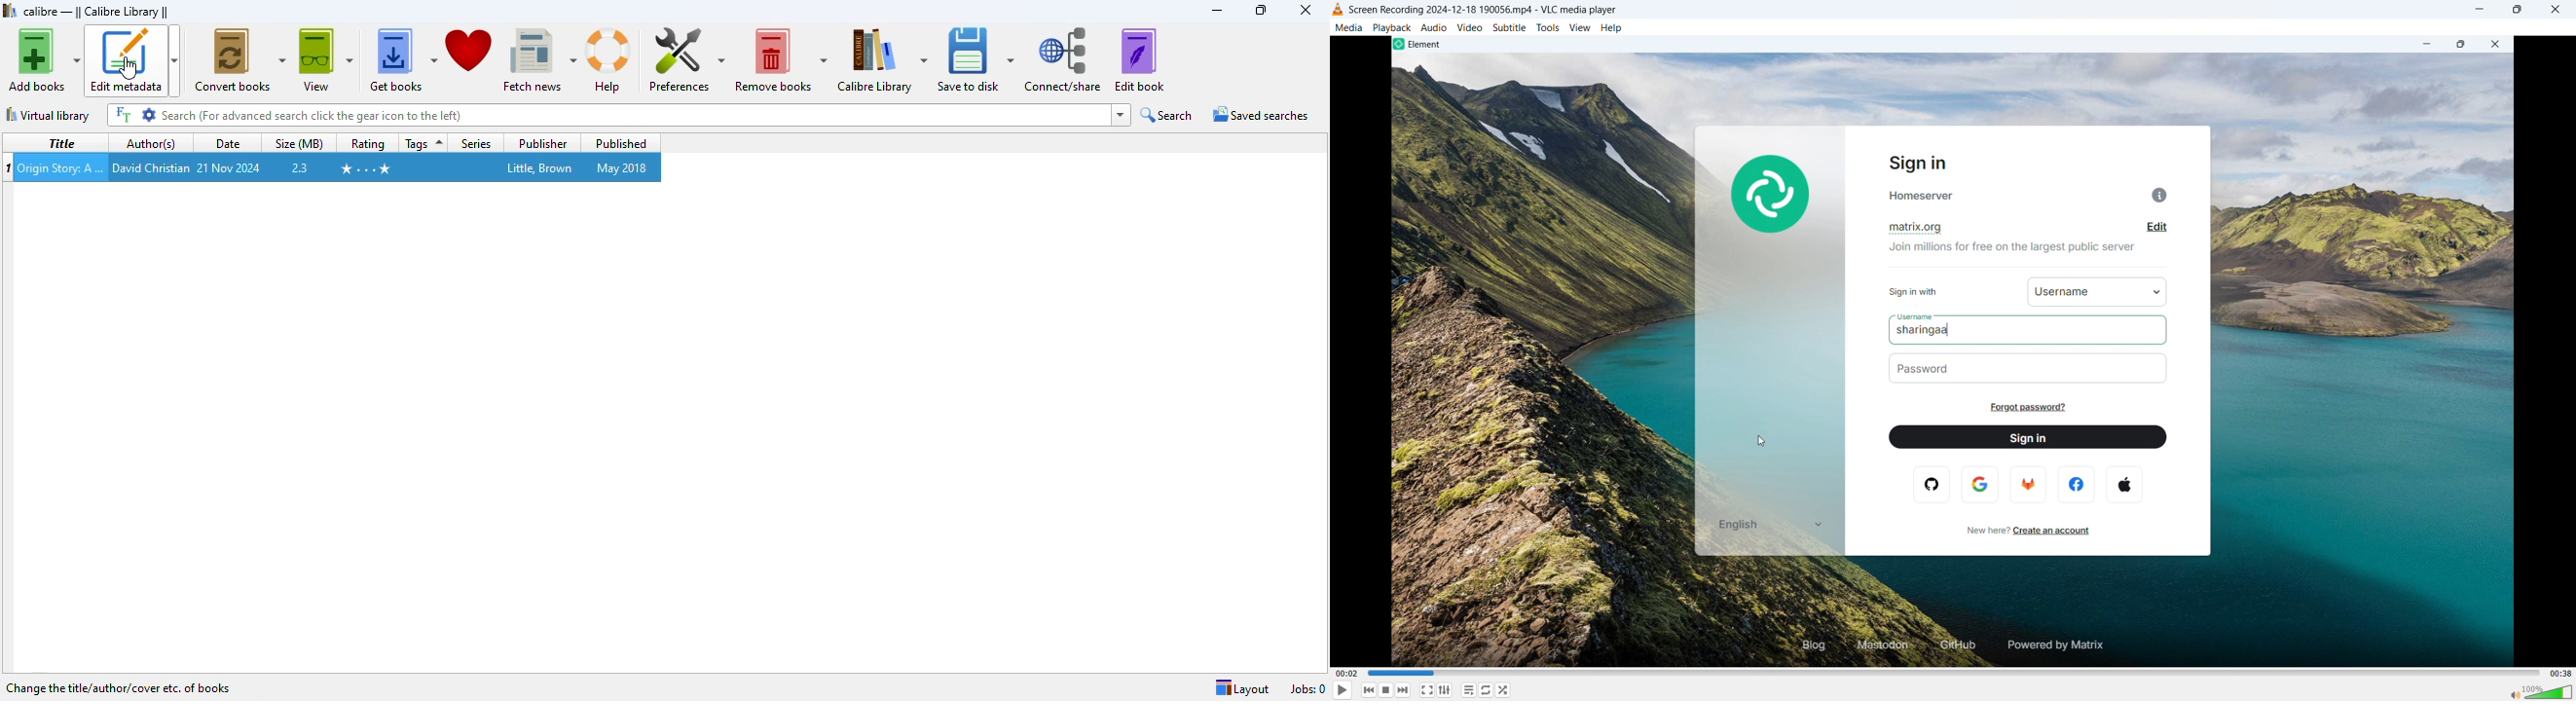  What do you see at coordinates (975, 58) in the screenshot?
I see `save to disk` at bounding box center [975, 58].